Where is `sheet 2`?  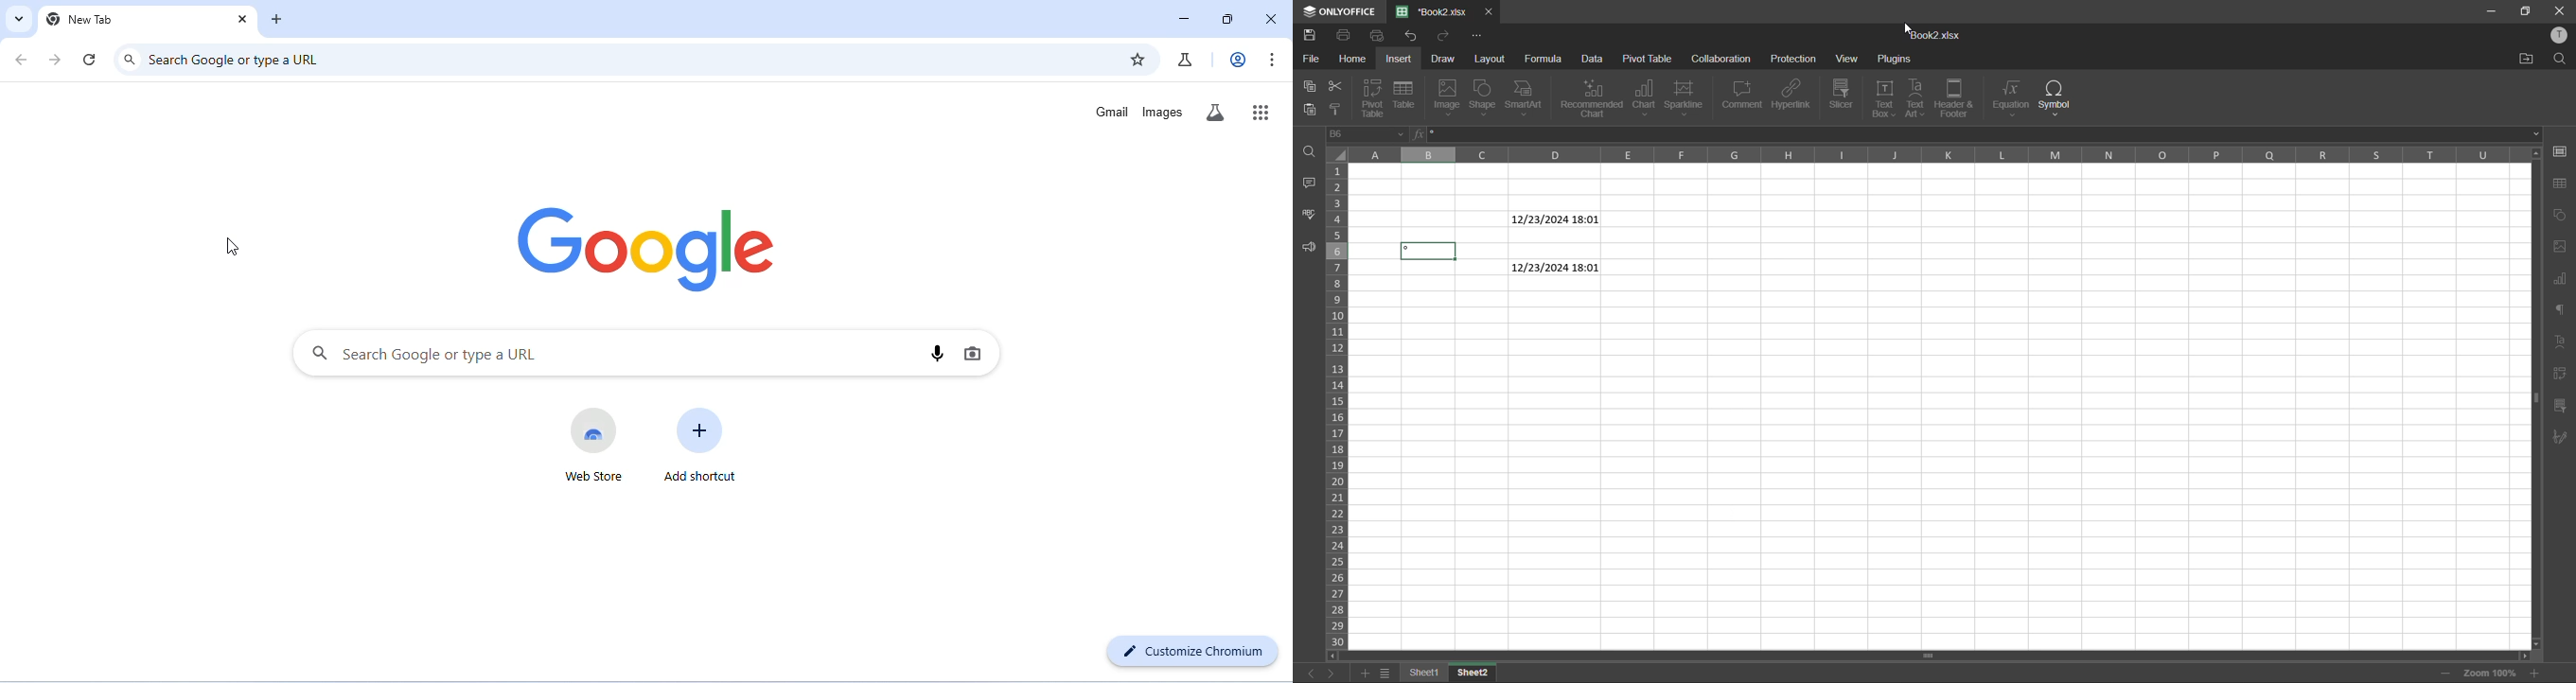
sheet 2 is located at coordinates (1474, 673).